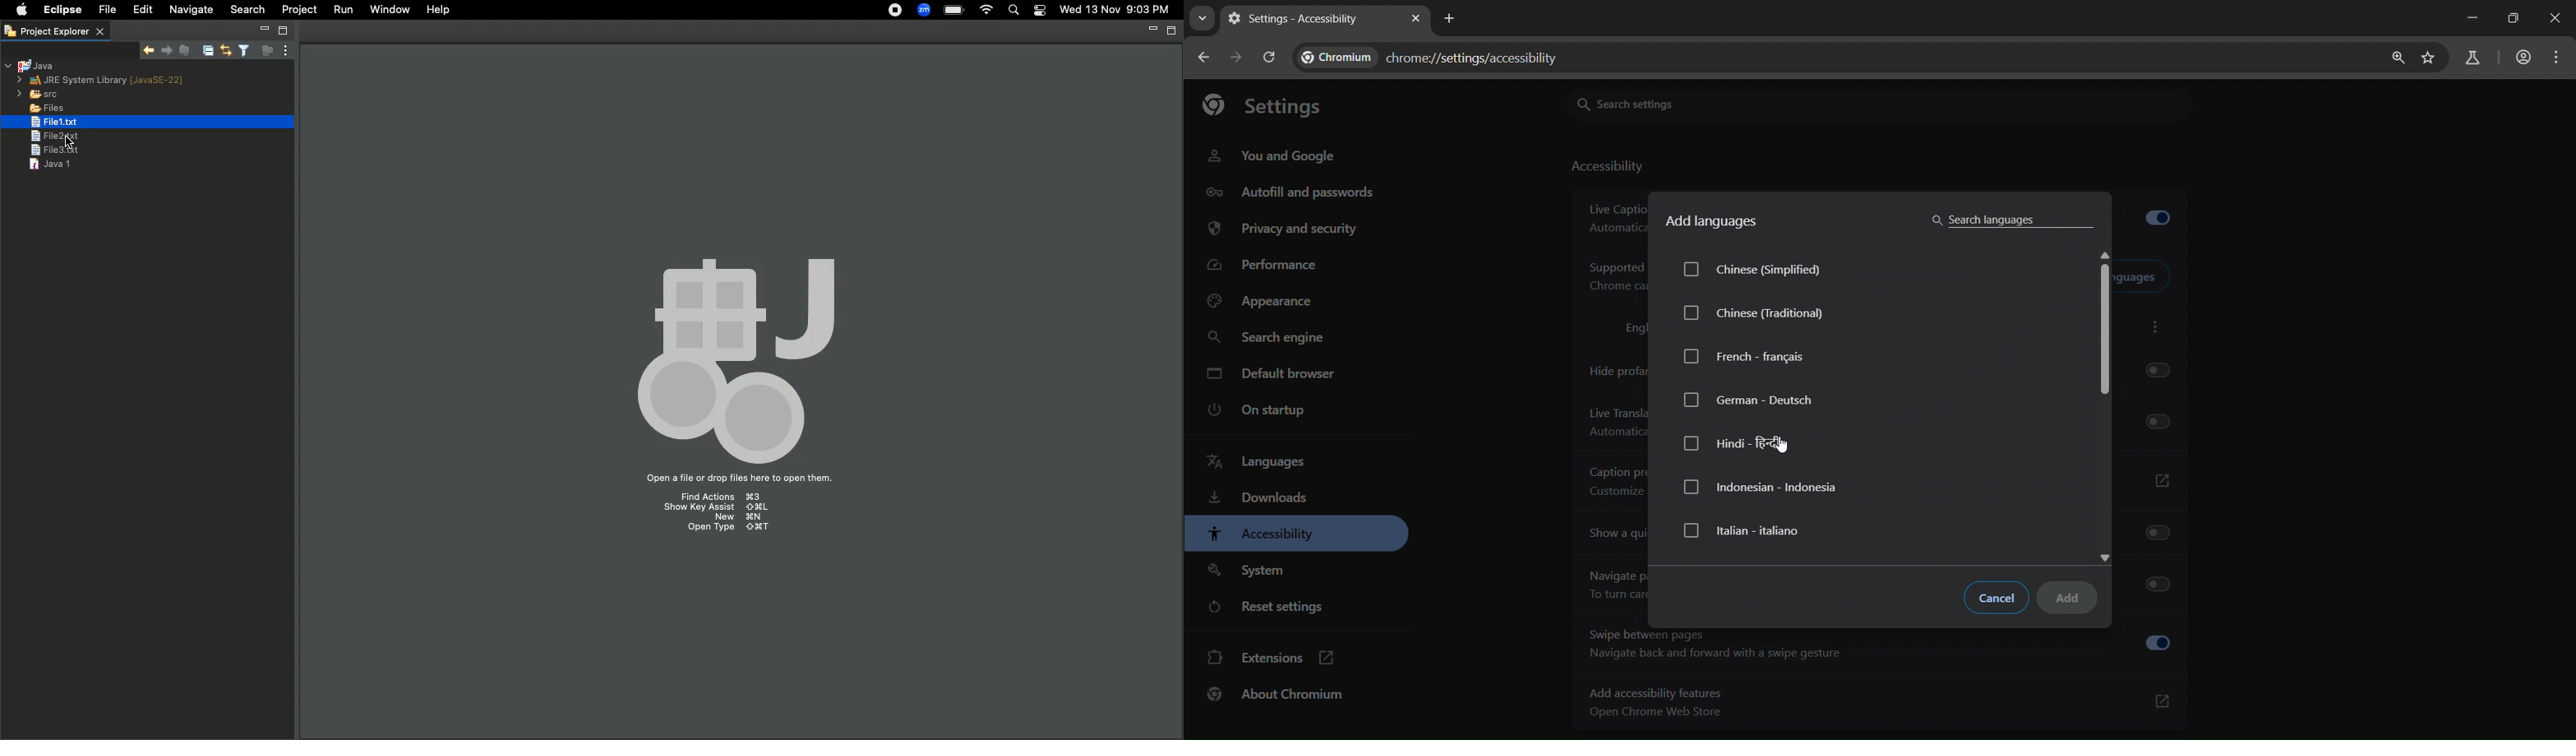 Image resolution: width=2576 pixels, height=756 pixels. I want to click on Help, so click(439, 10).